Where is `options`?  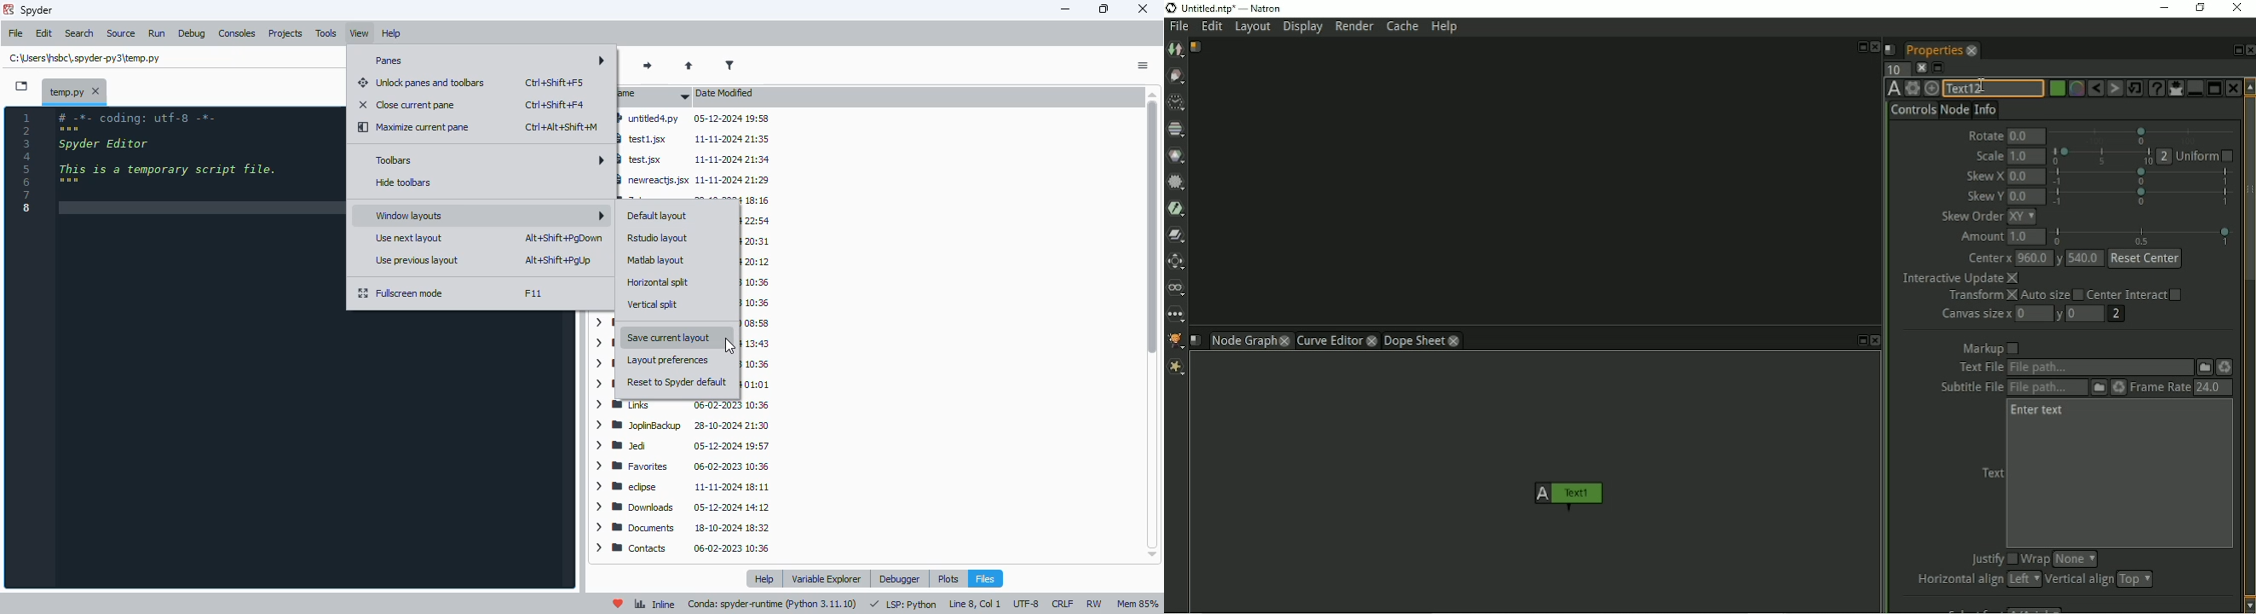 options is located at coordinates (1144, 67).